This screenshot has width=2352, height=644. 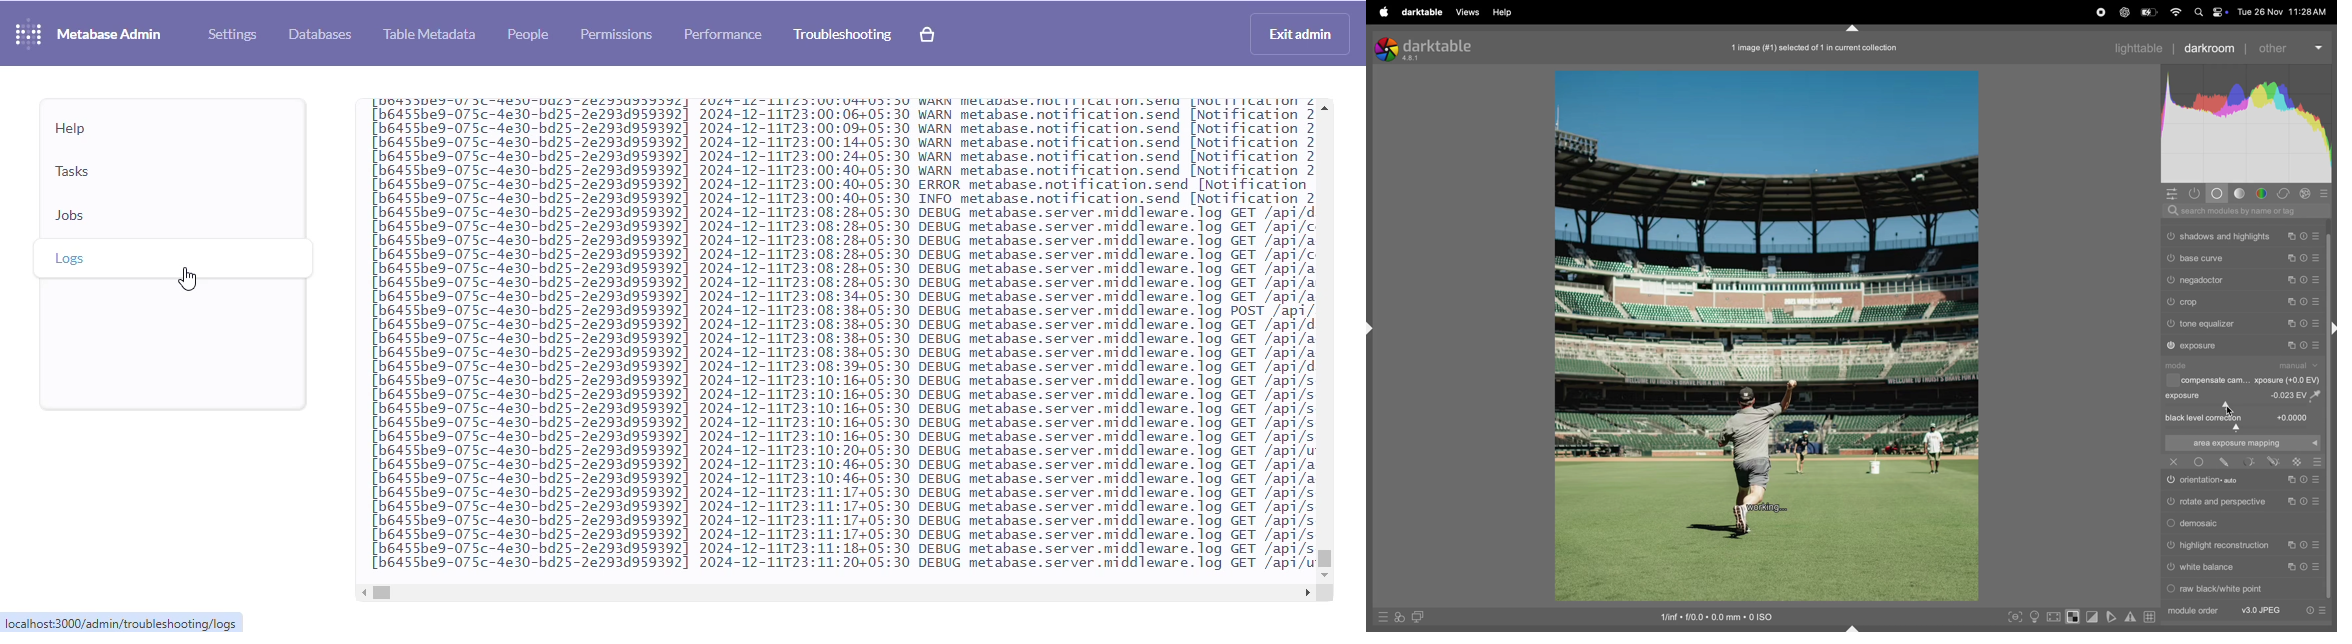 What do you see at coordinates (2285, 48) in the screenshot?
I see `other` at bounding box center [2285, 48].